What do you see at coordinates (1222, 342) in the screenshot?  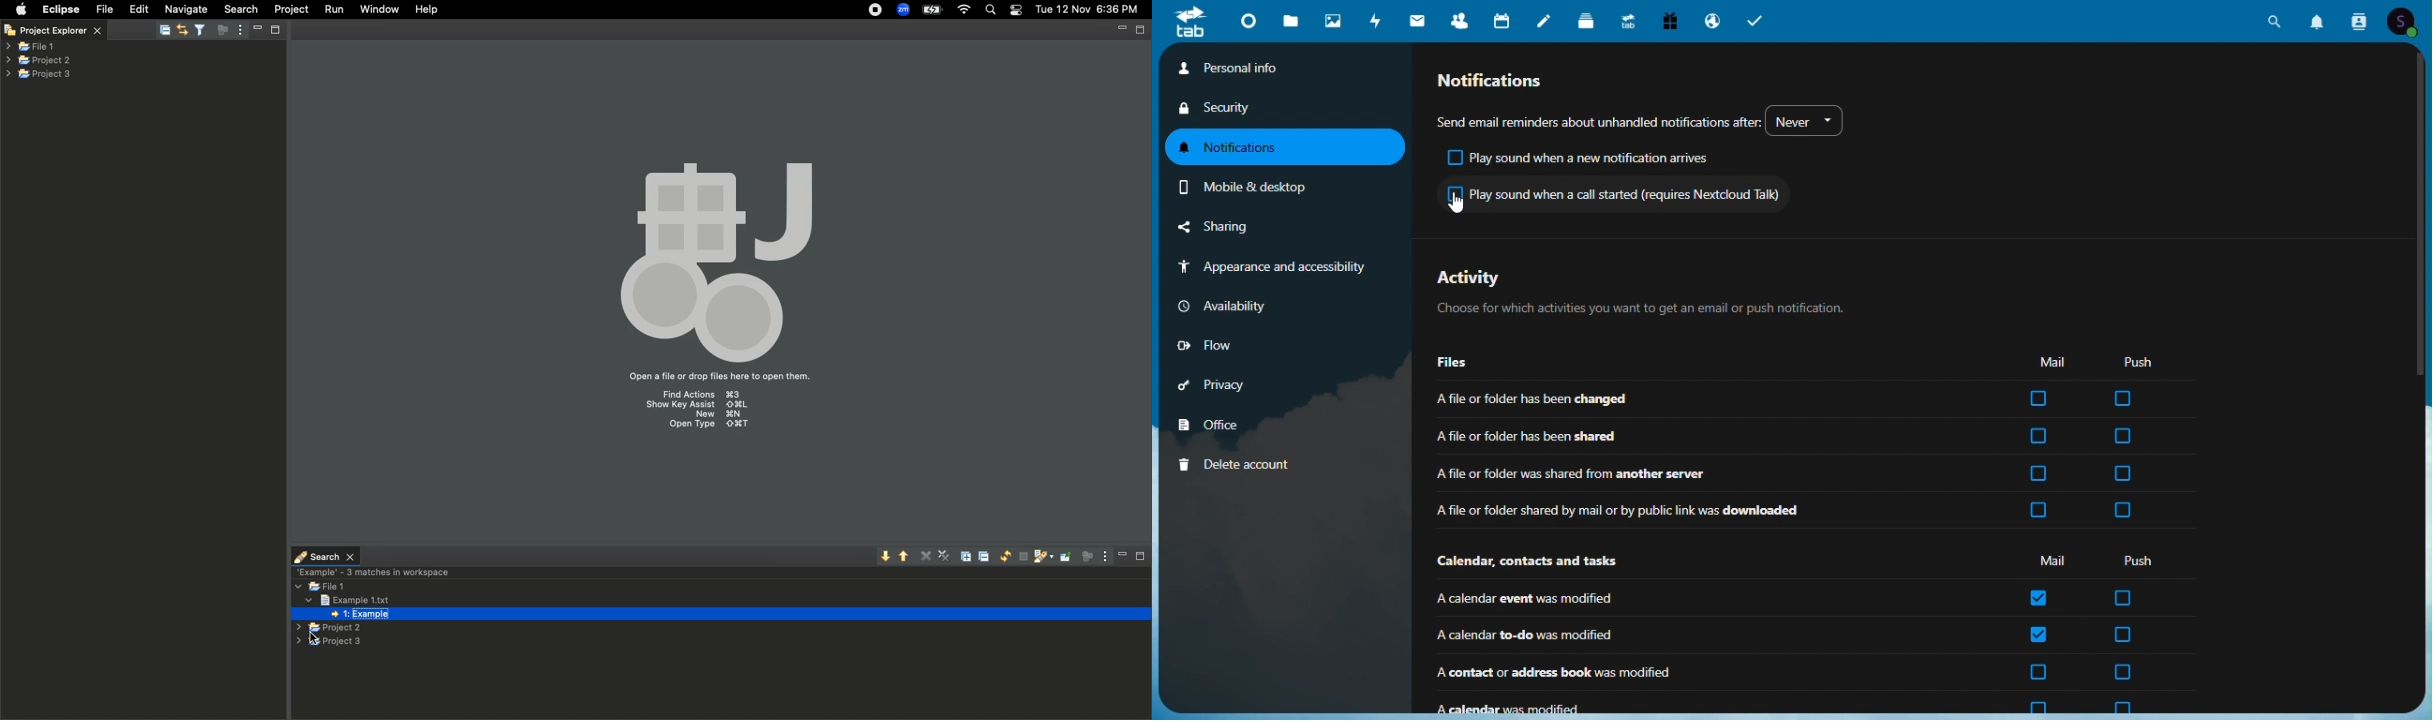 I see `Low` at bounding box center [1222, 342].